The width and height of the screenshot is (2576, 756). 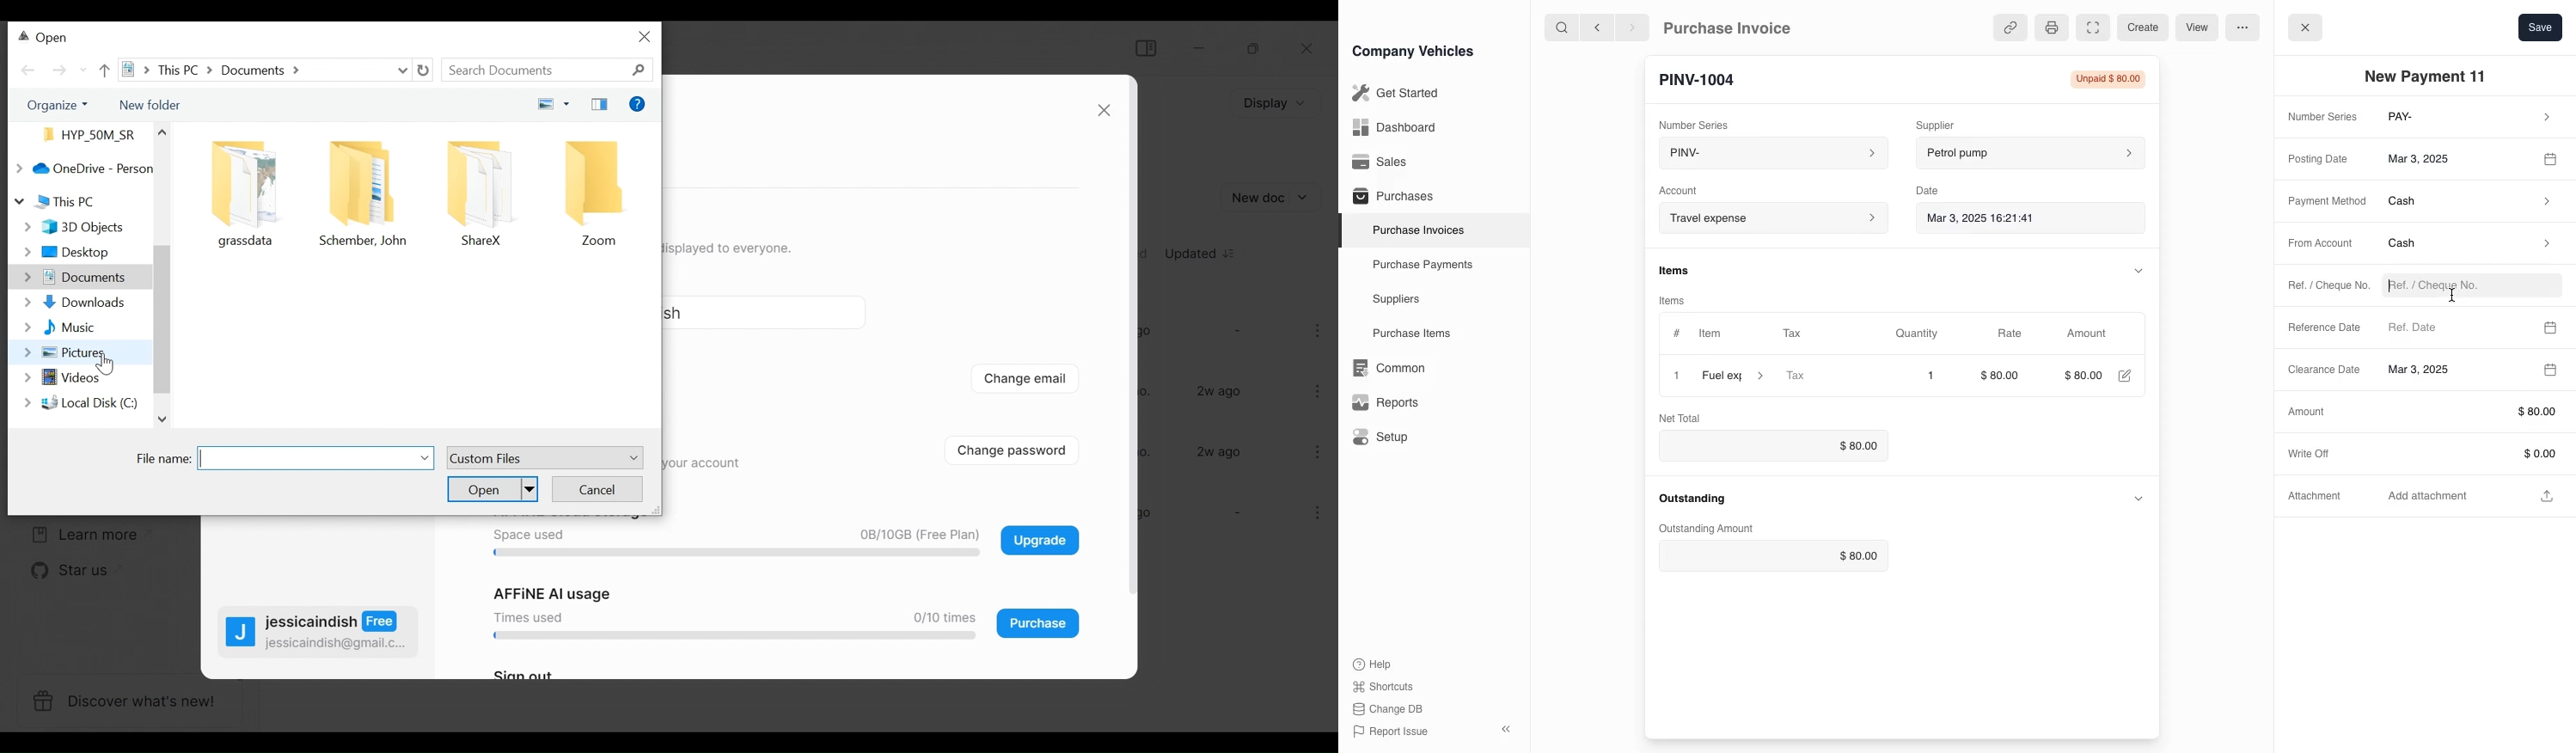 What do you see at coordinates (2083, 376) in the screenshot?
I see `$000` at bounding box center [2083, 376].